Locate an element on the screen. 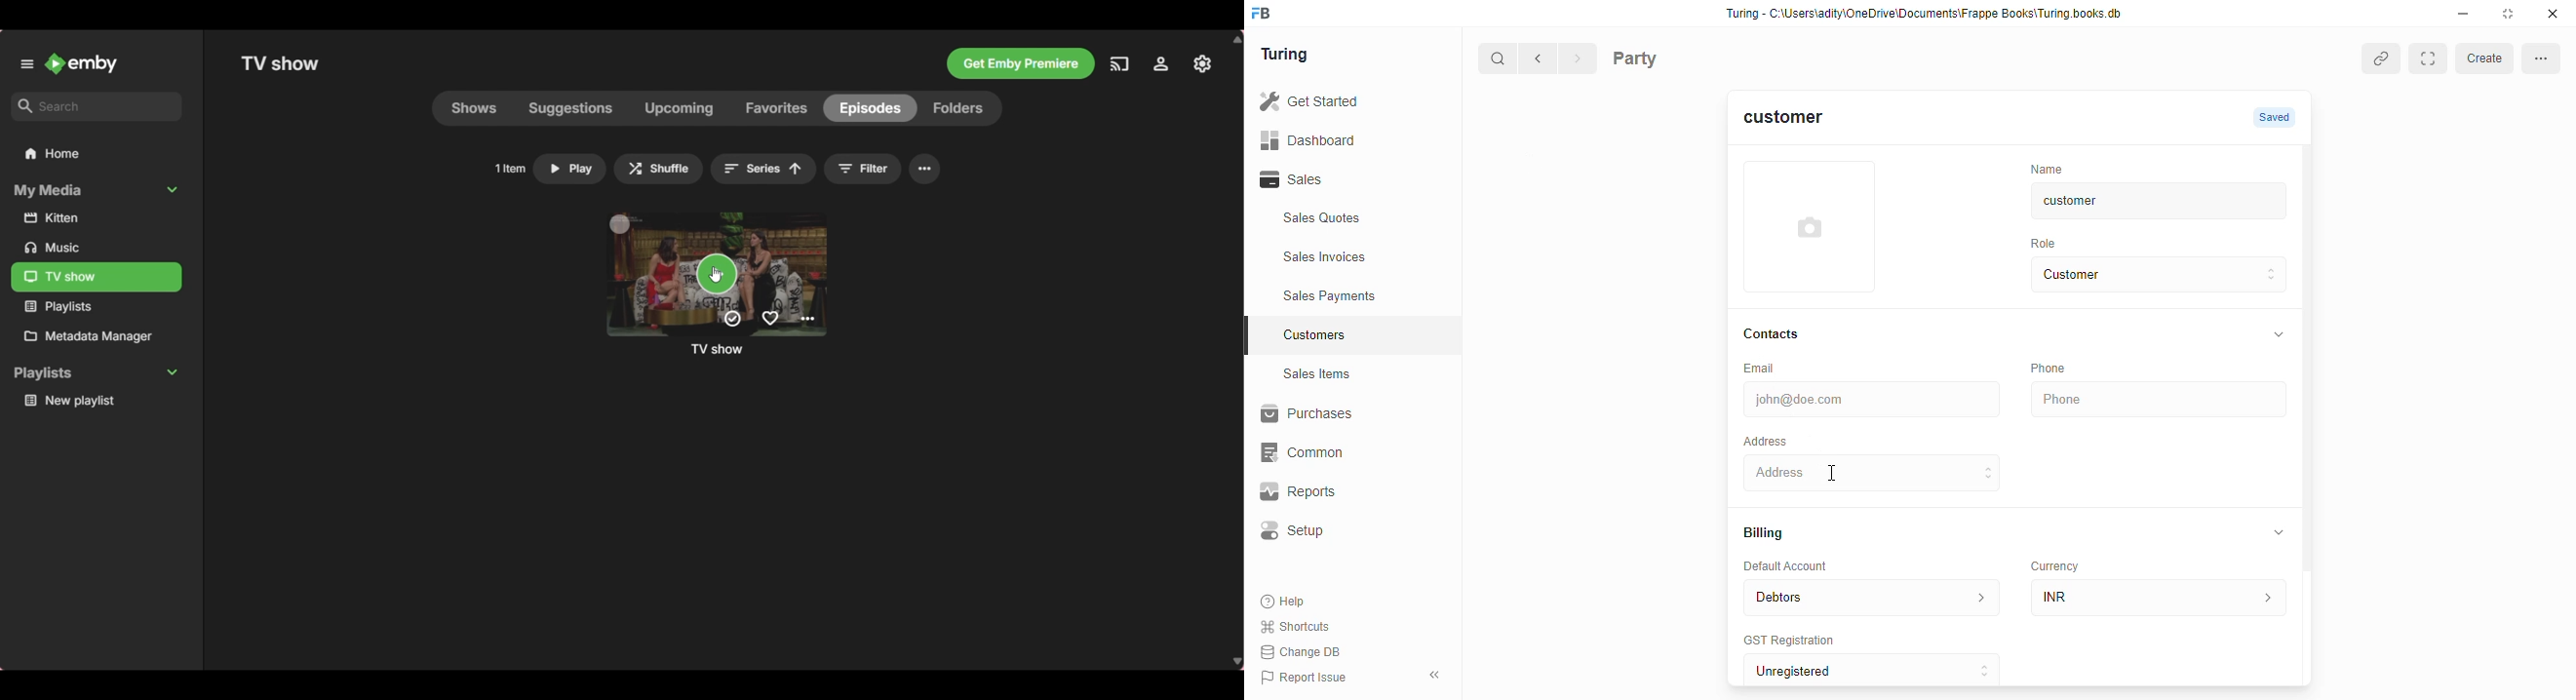 Image resolution: width=2576 pixels, height=700 pixels. Phone is located at coordinates (2157, 400).